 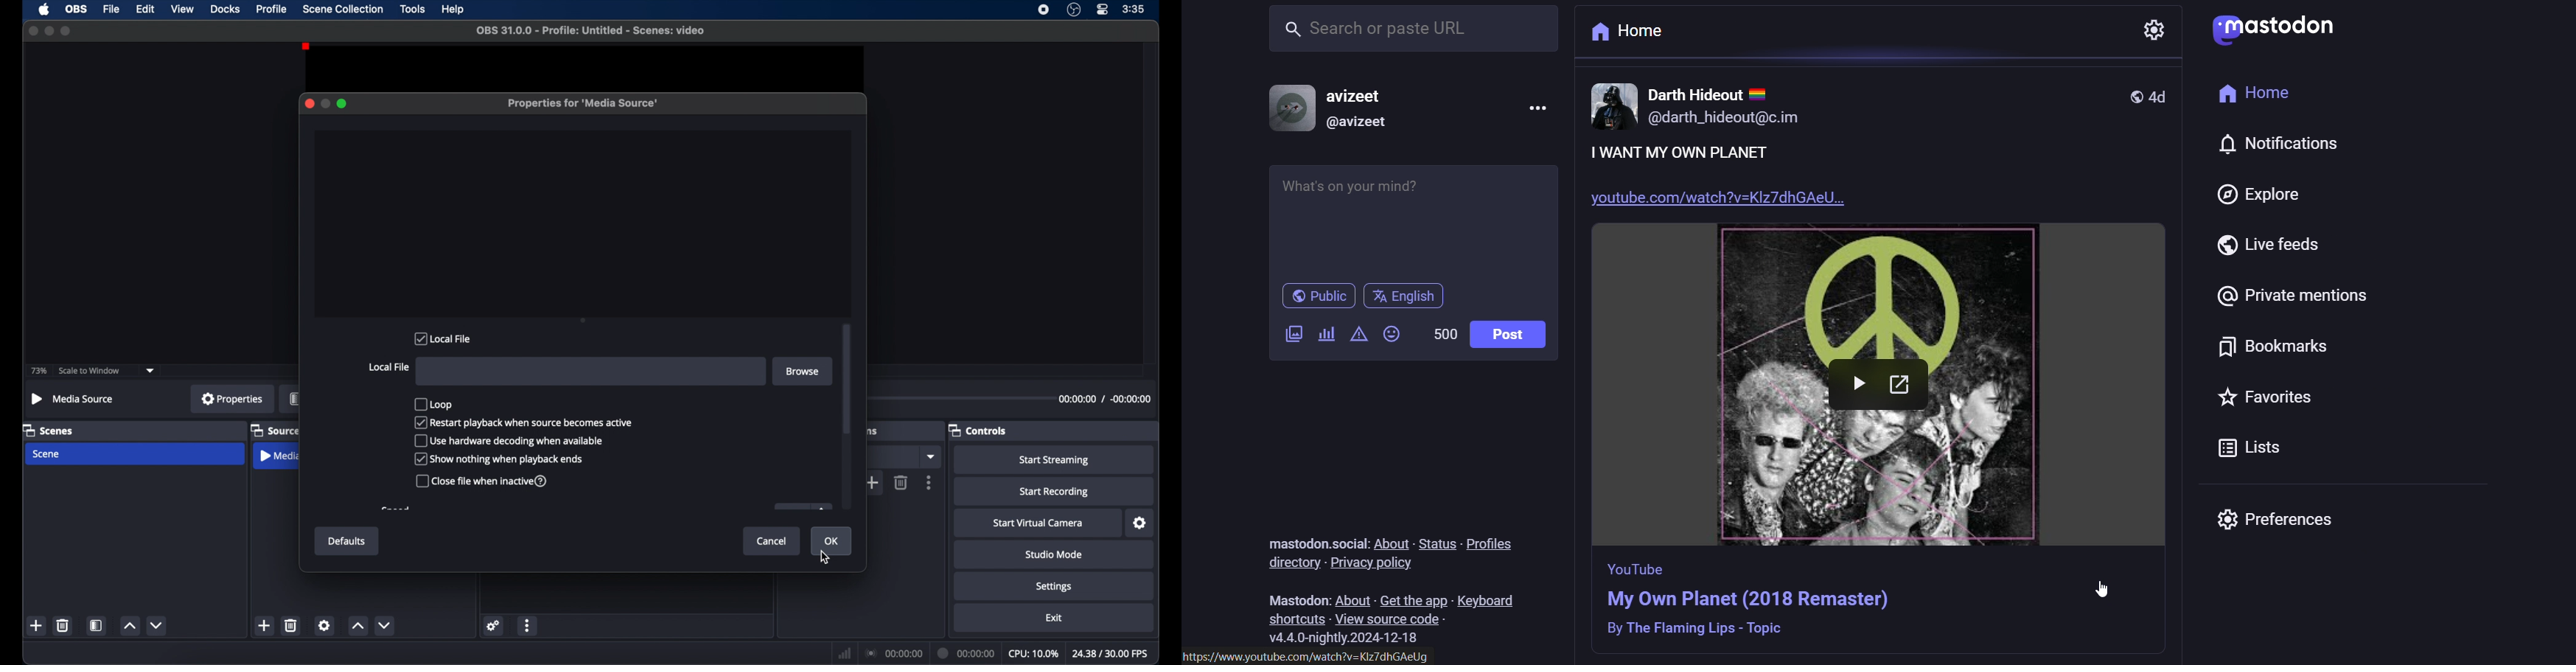 I want to click on @darth_hideout@c.im, so click(x=1726, y=116).